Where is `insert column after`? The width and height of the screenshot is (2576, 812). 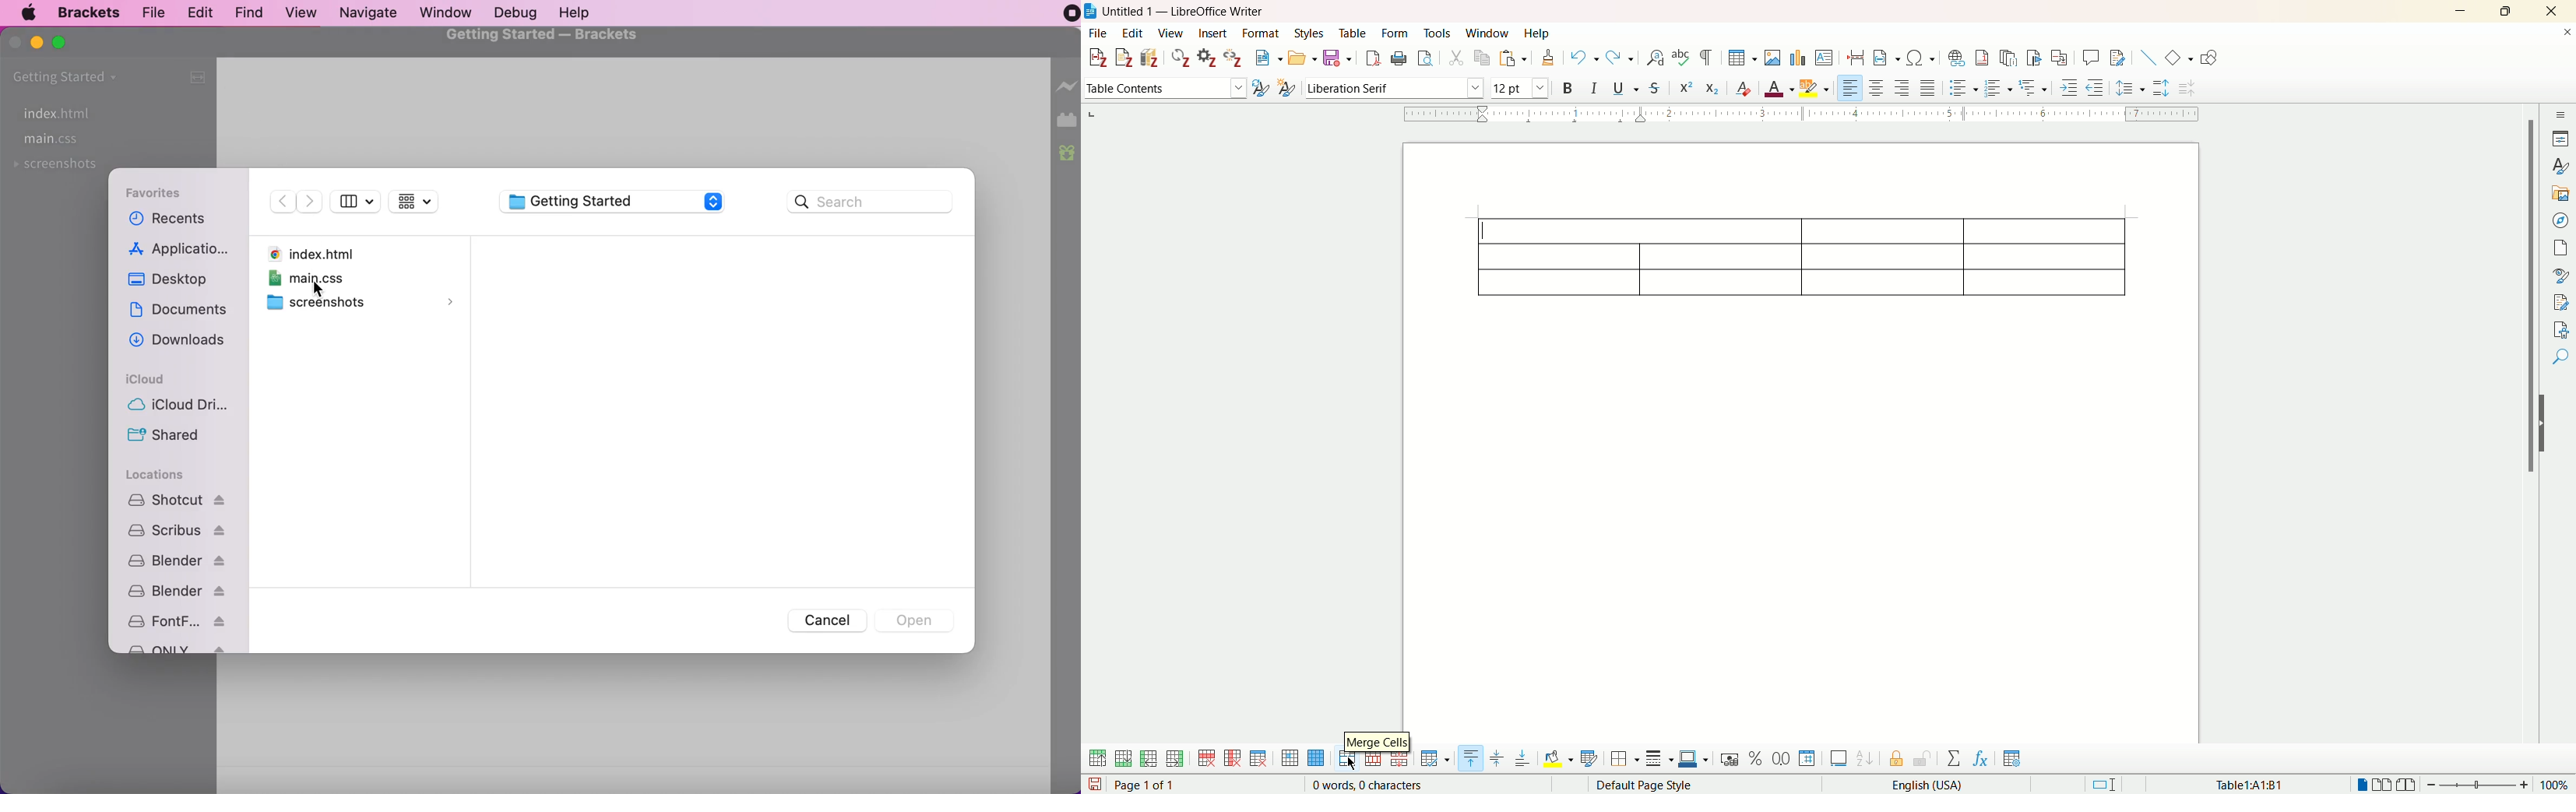 insert column after is located at coordinates (1174, 757).